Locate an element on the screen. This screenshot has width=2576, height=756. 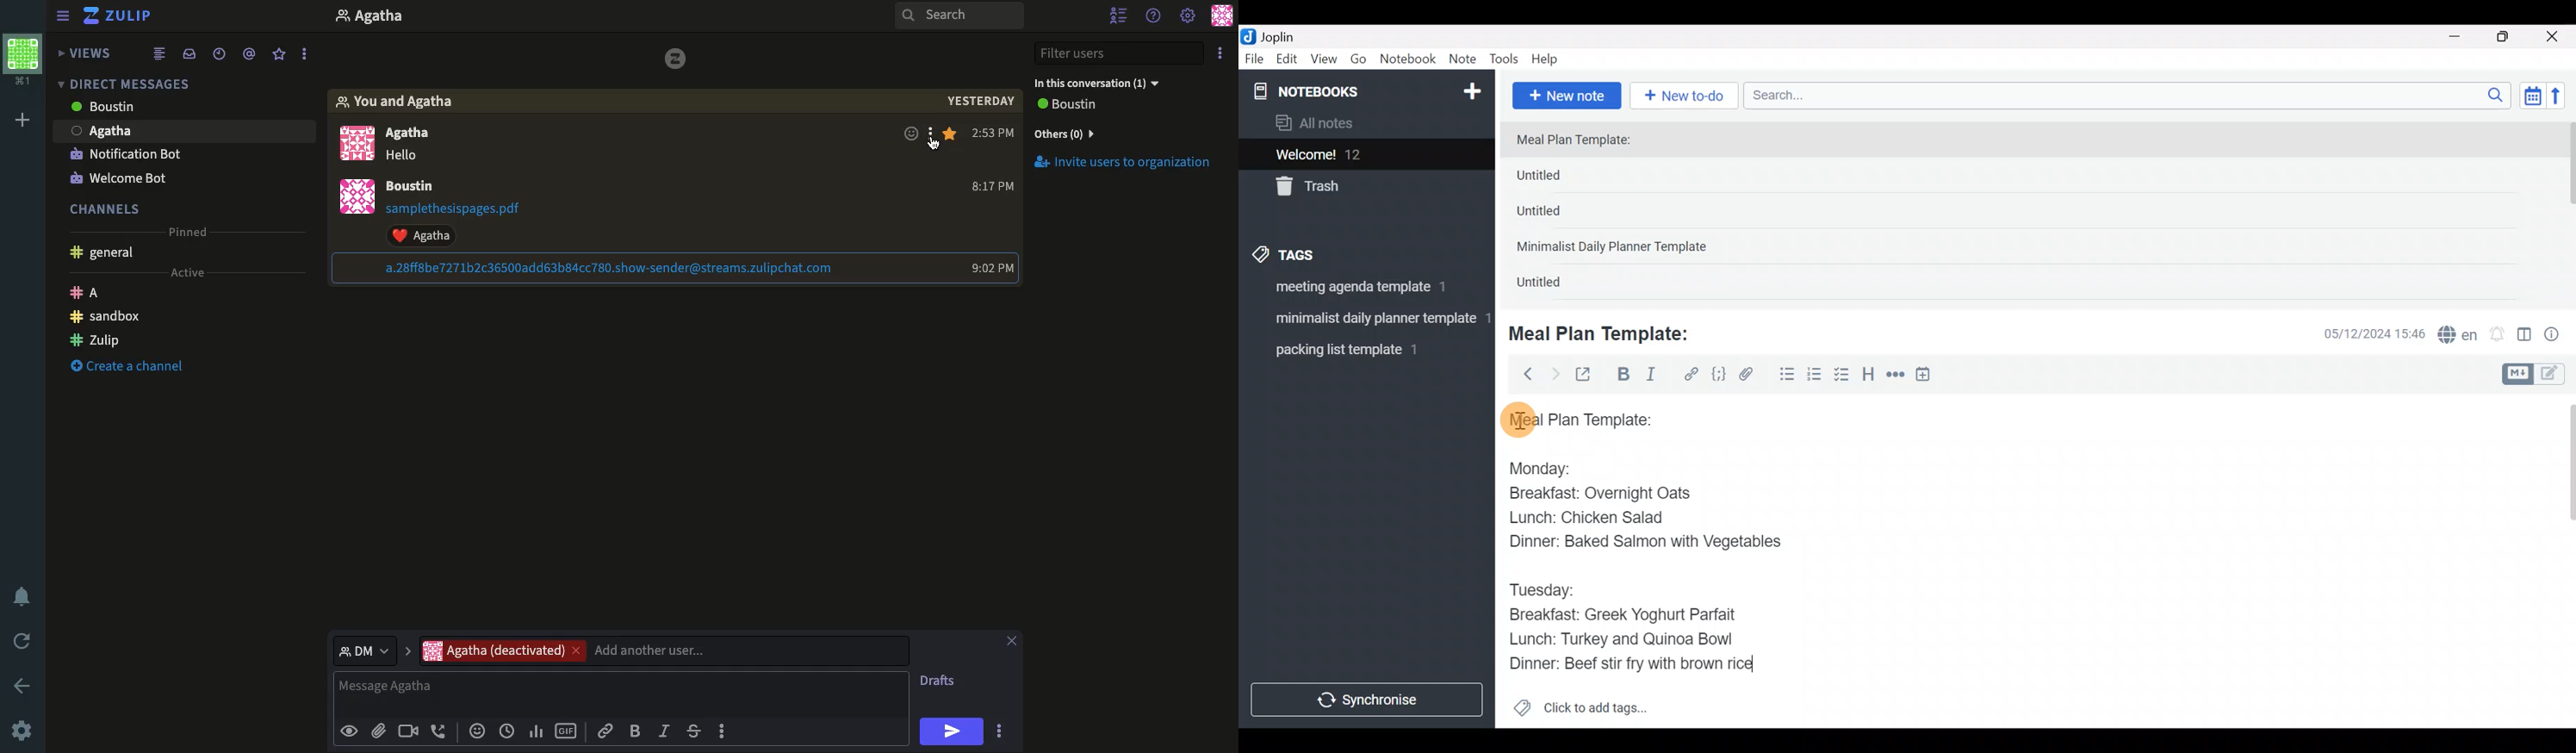
Tag is located at coordinates (251, 52).